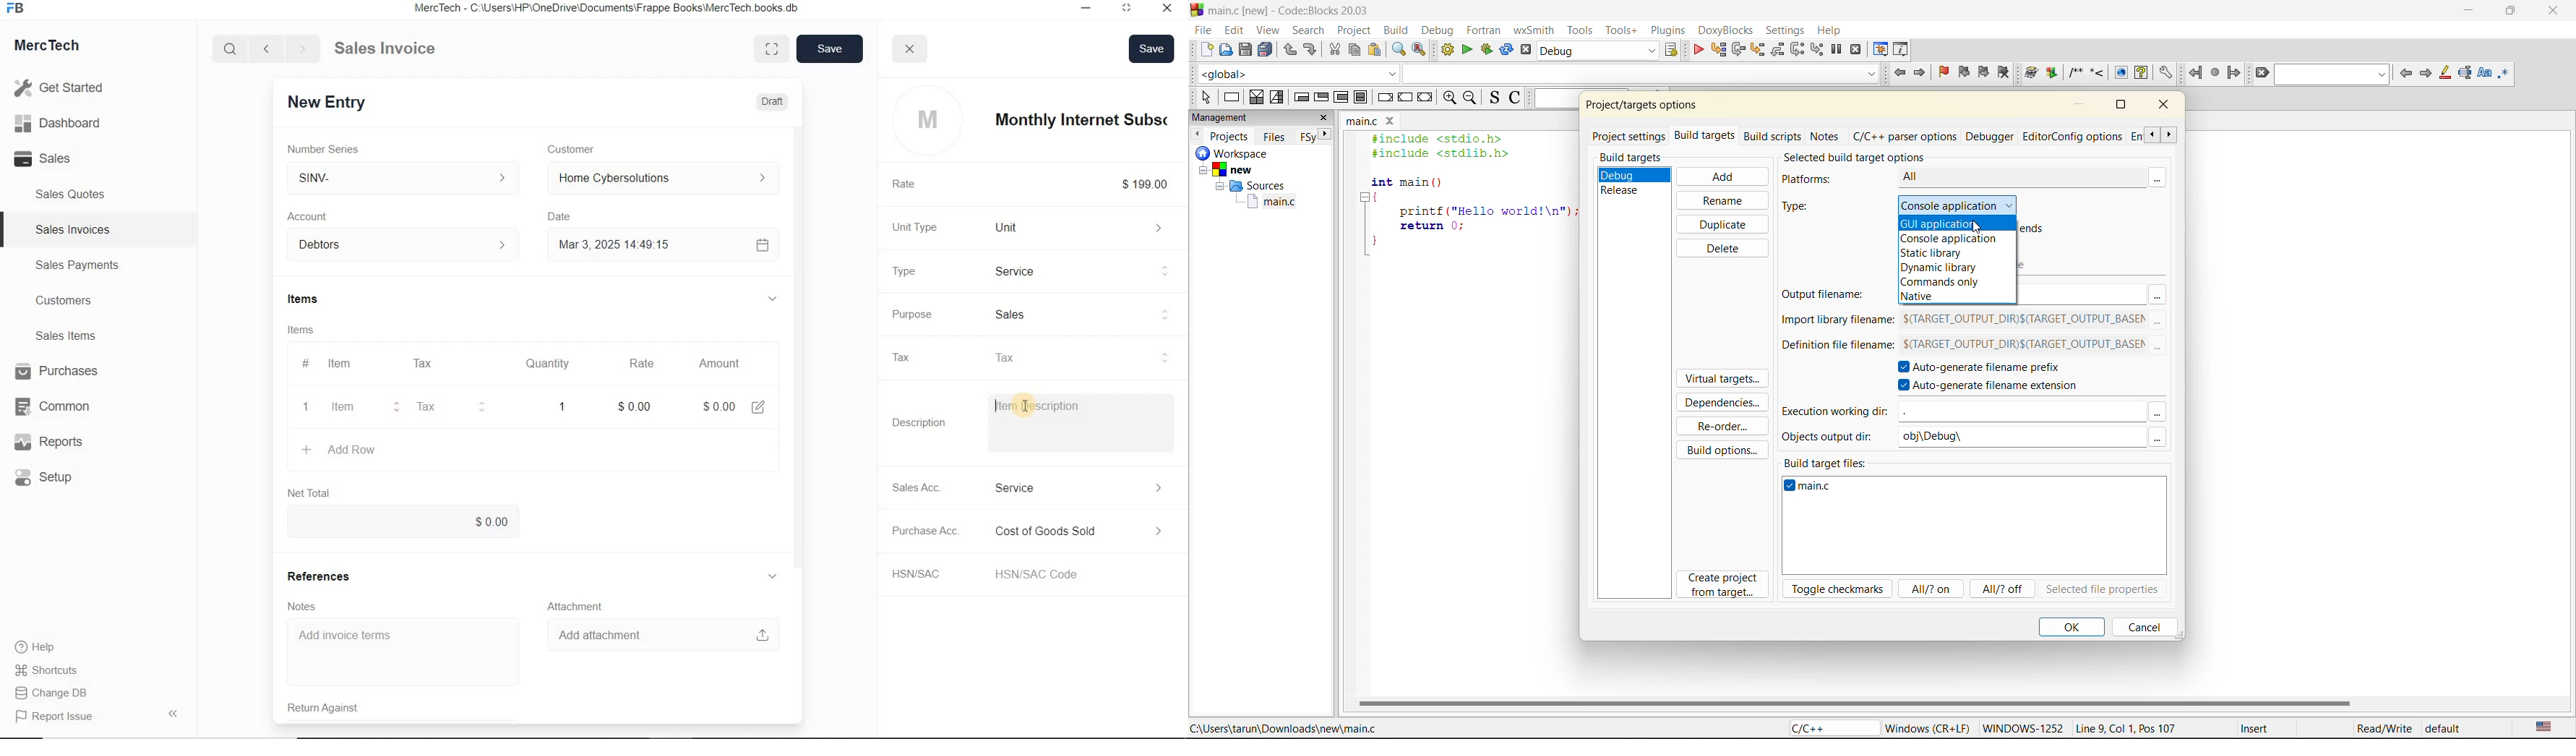 The image size is (2576, 756). Describe the element at coordinates (1201, 31) in the screenshot. I see `file` at that location.